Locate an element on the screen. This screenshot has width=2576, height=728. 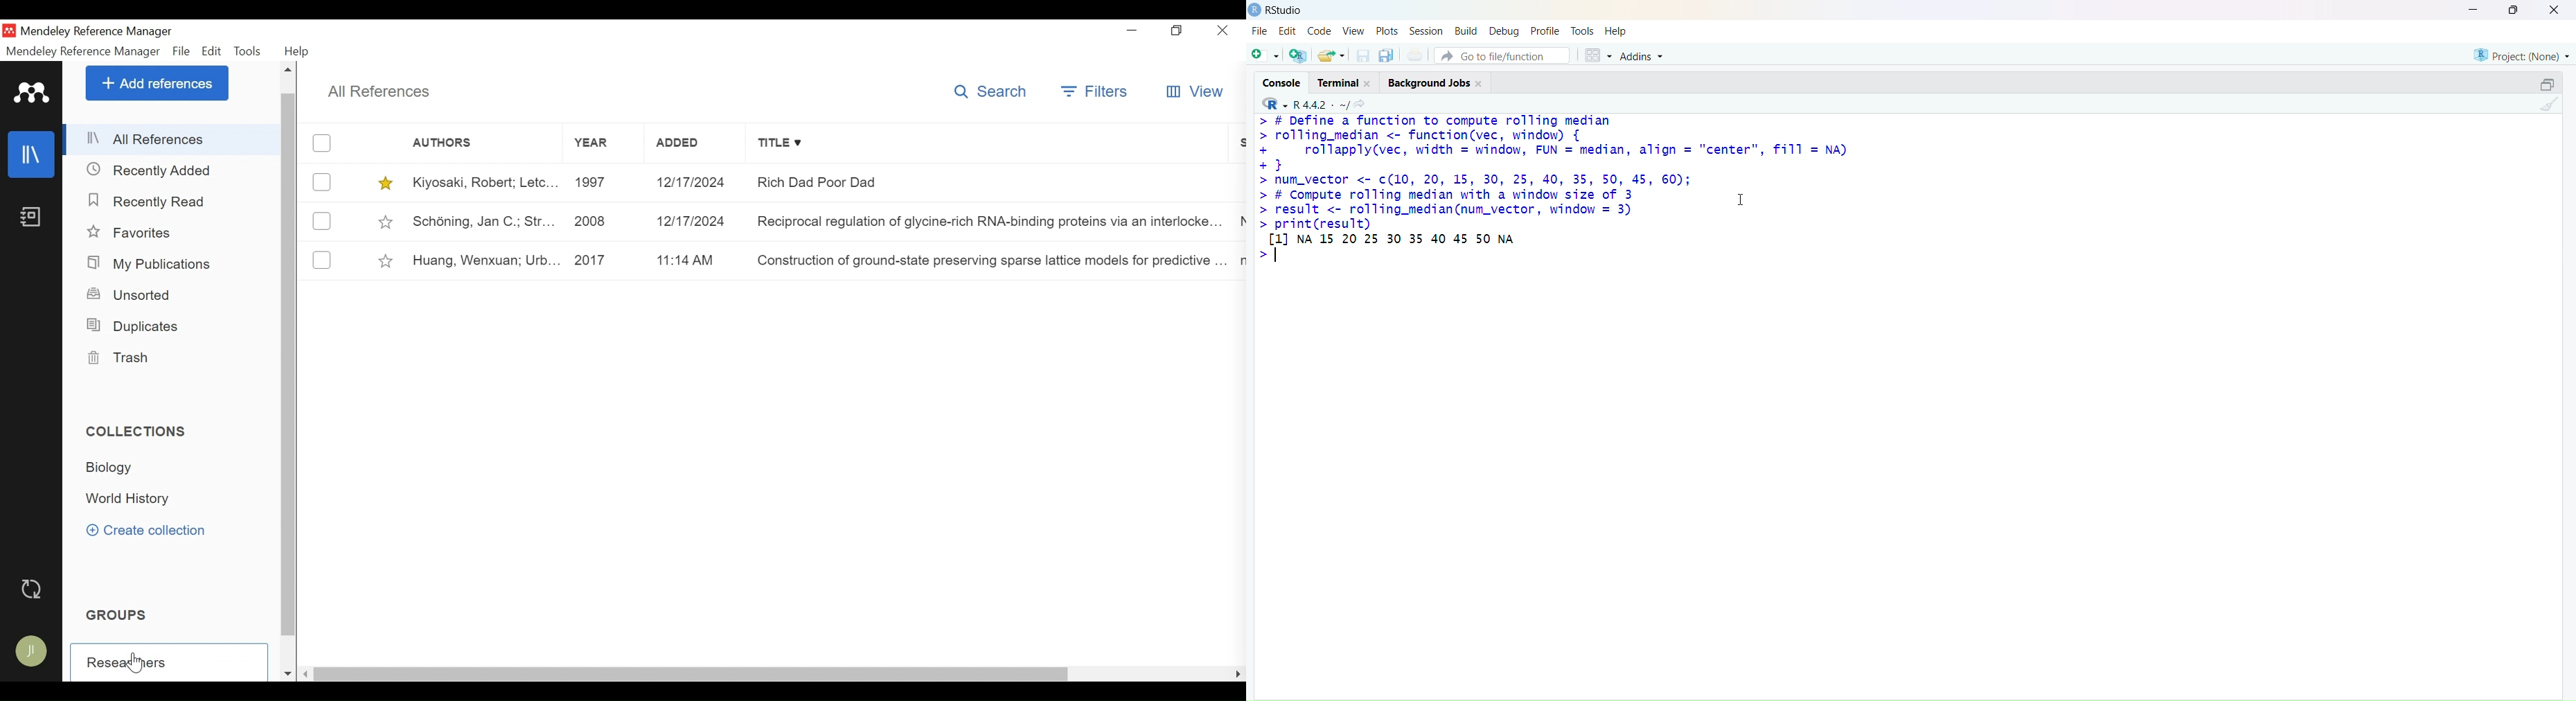
file is located at coordinates (1259, 30).